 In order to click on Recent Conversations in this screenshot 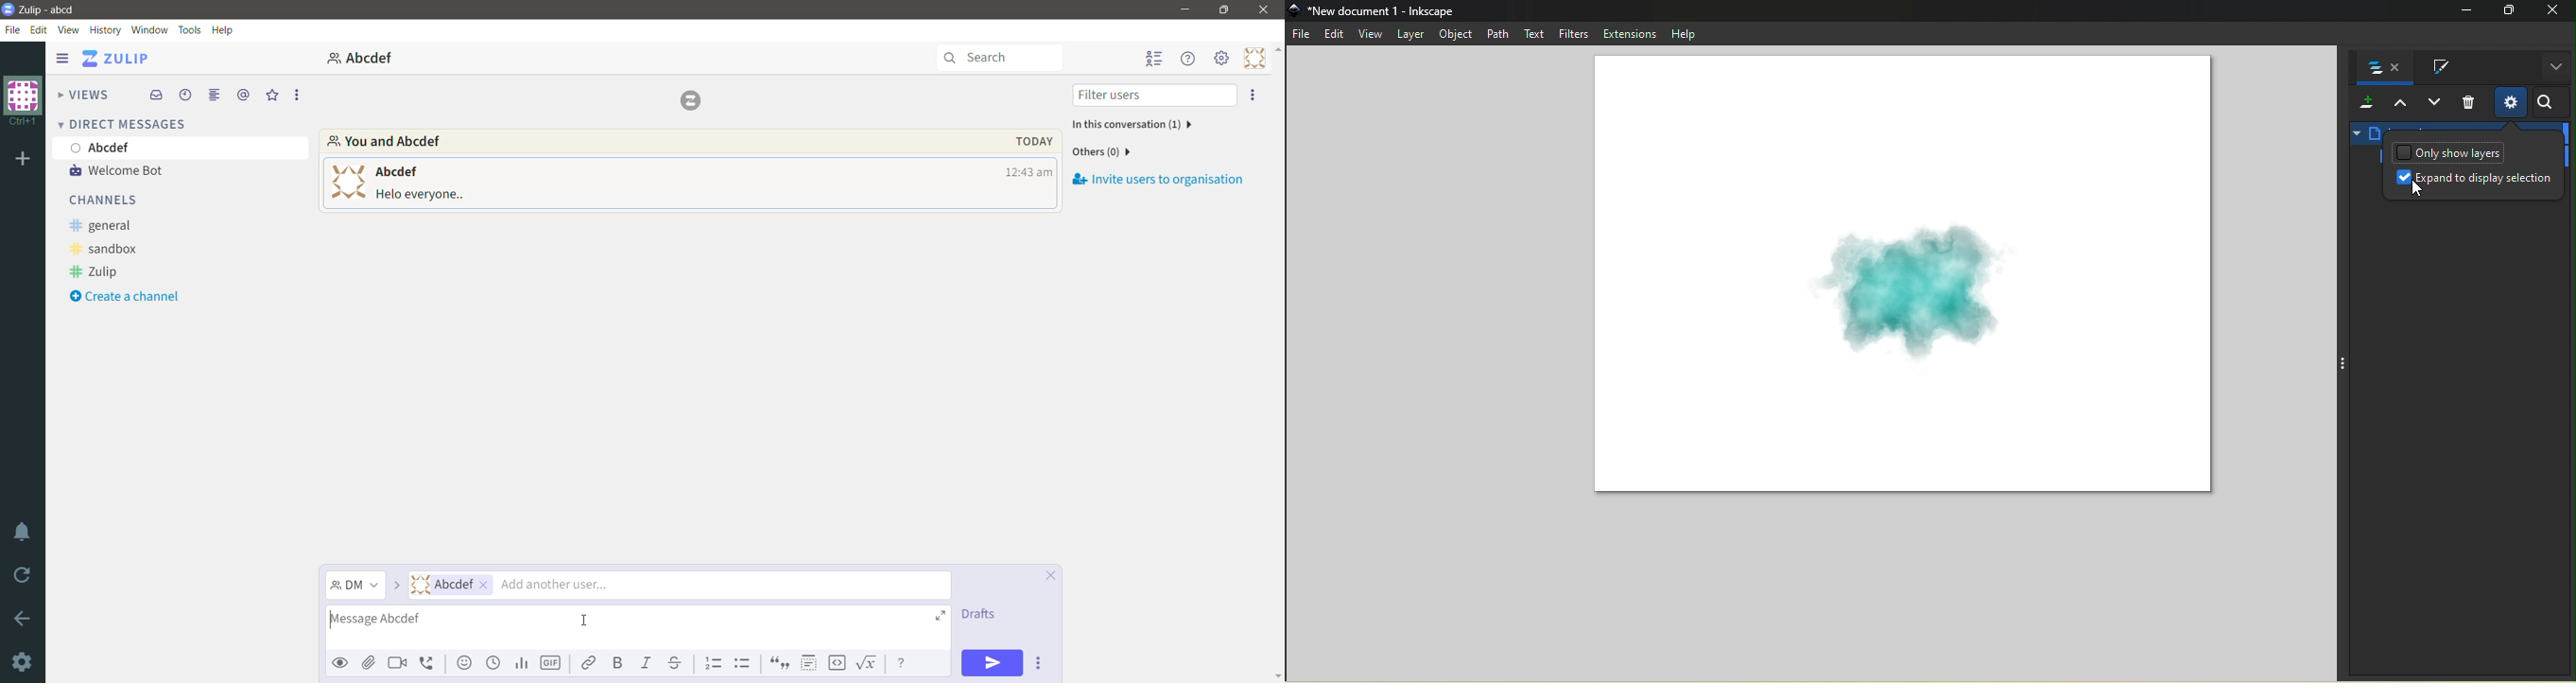, I will do `click(185, 95)`.